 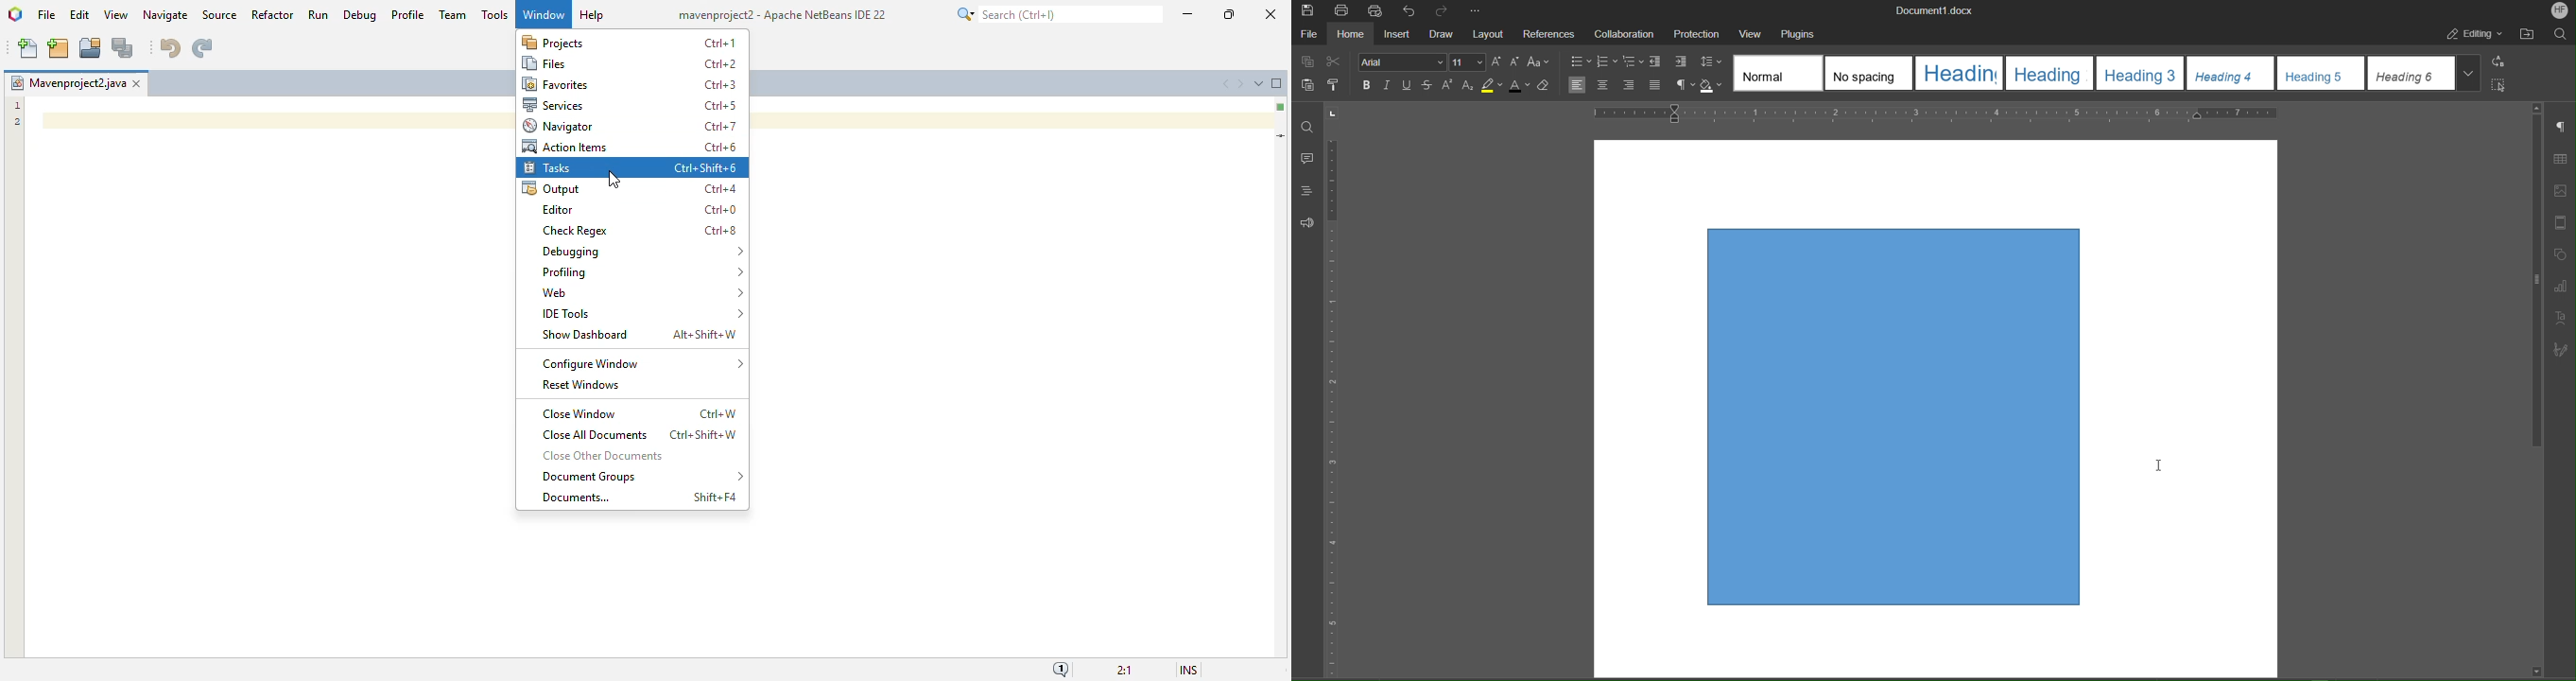 What do you see at coordinates (2561, 127) in the screenshot?
I see `Paragraph Settings` at bounding box center [2561, 127].